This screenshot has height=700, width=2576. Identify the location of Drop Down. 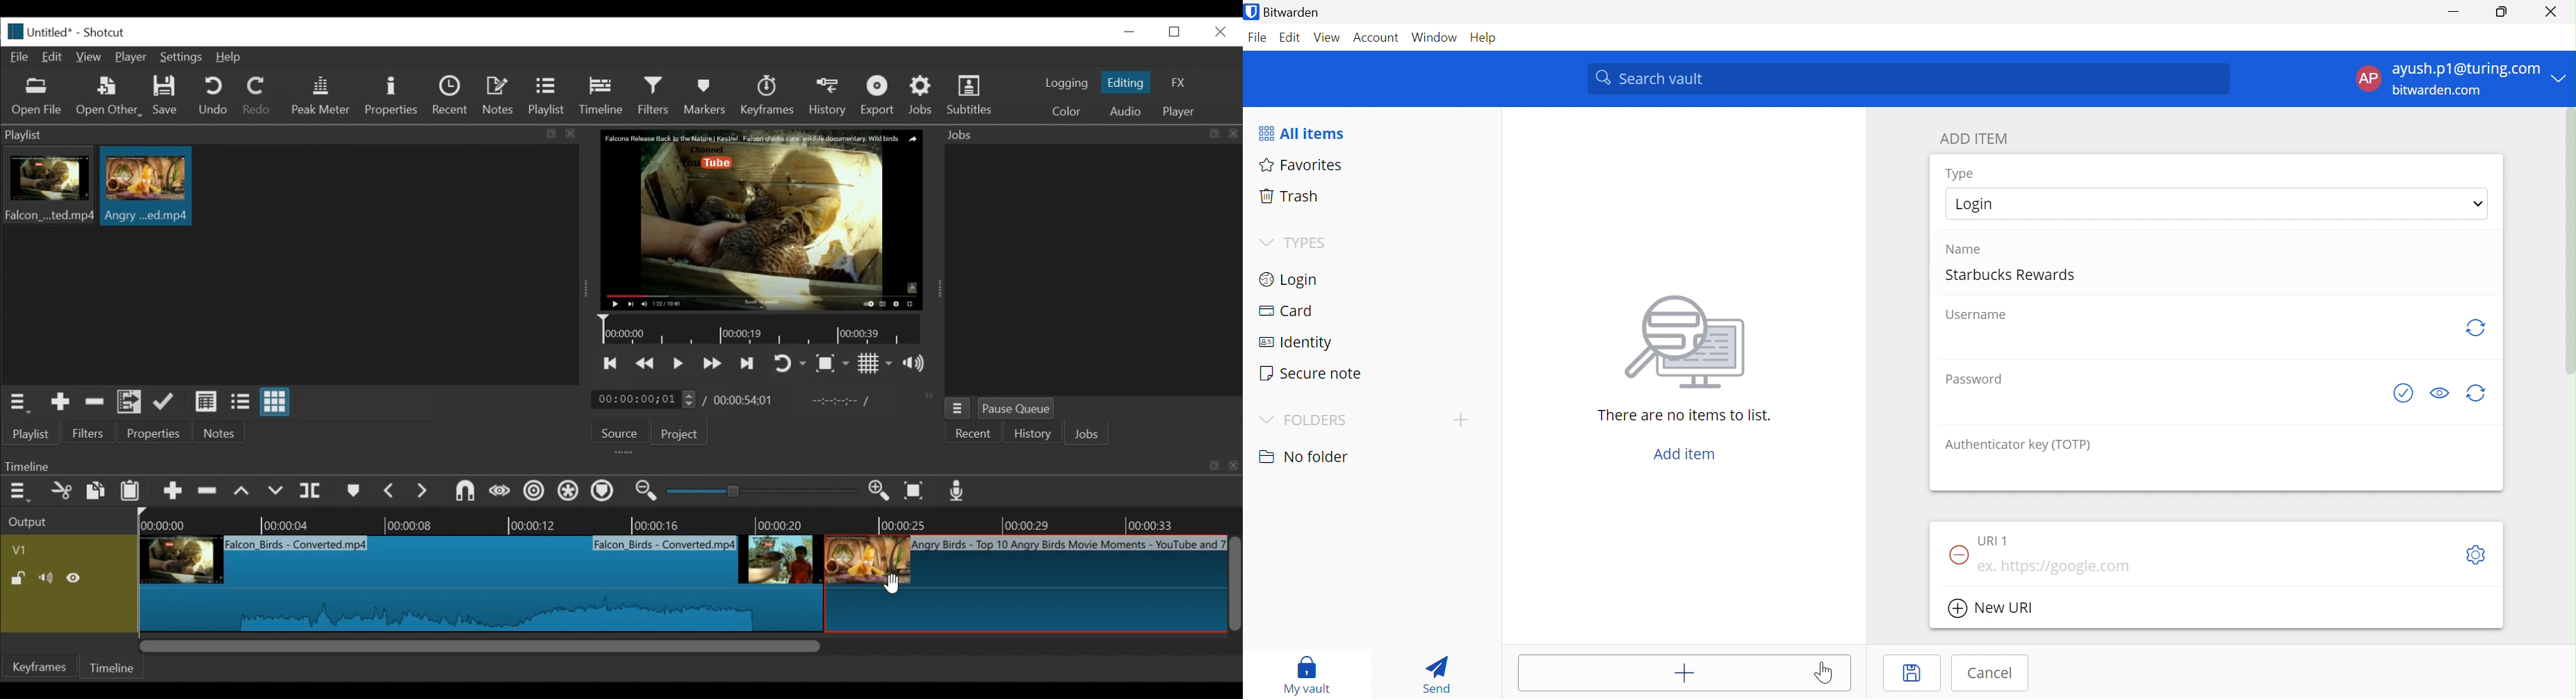
(2480, 204).